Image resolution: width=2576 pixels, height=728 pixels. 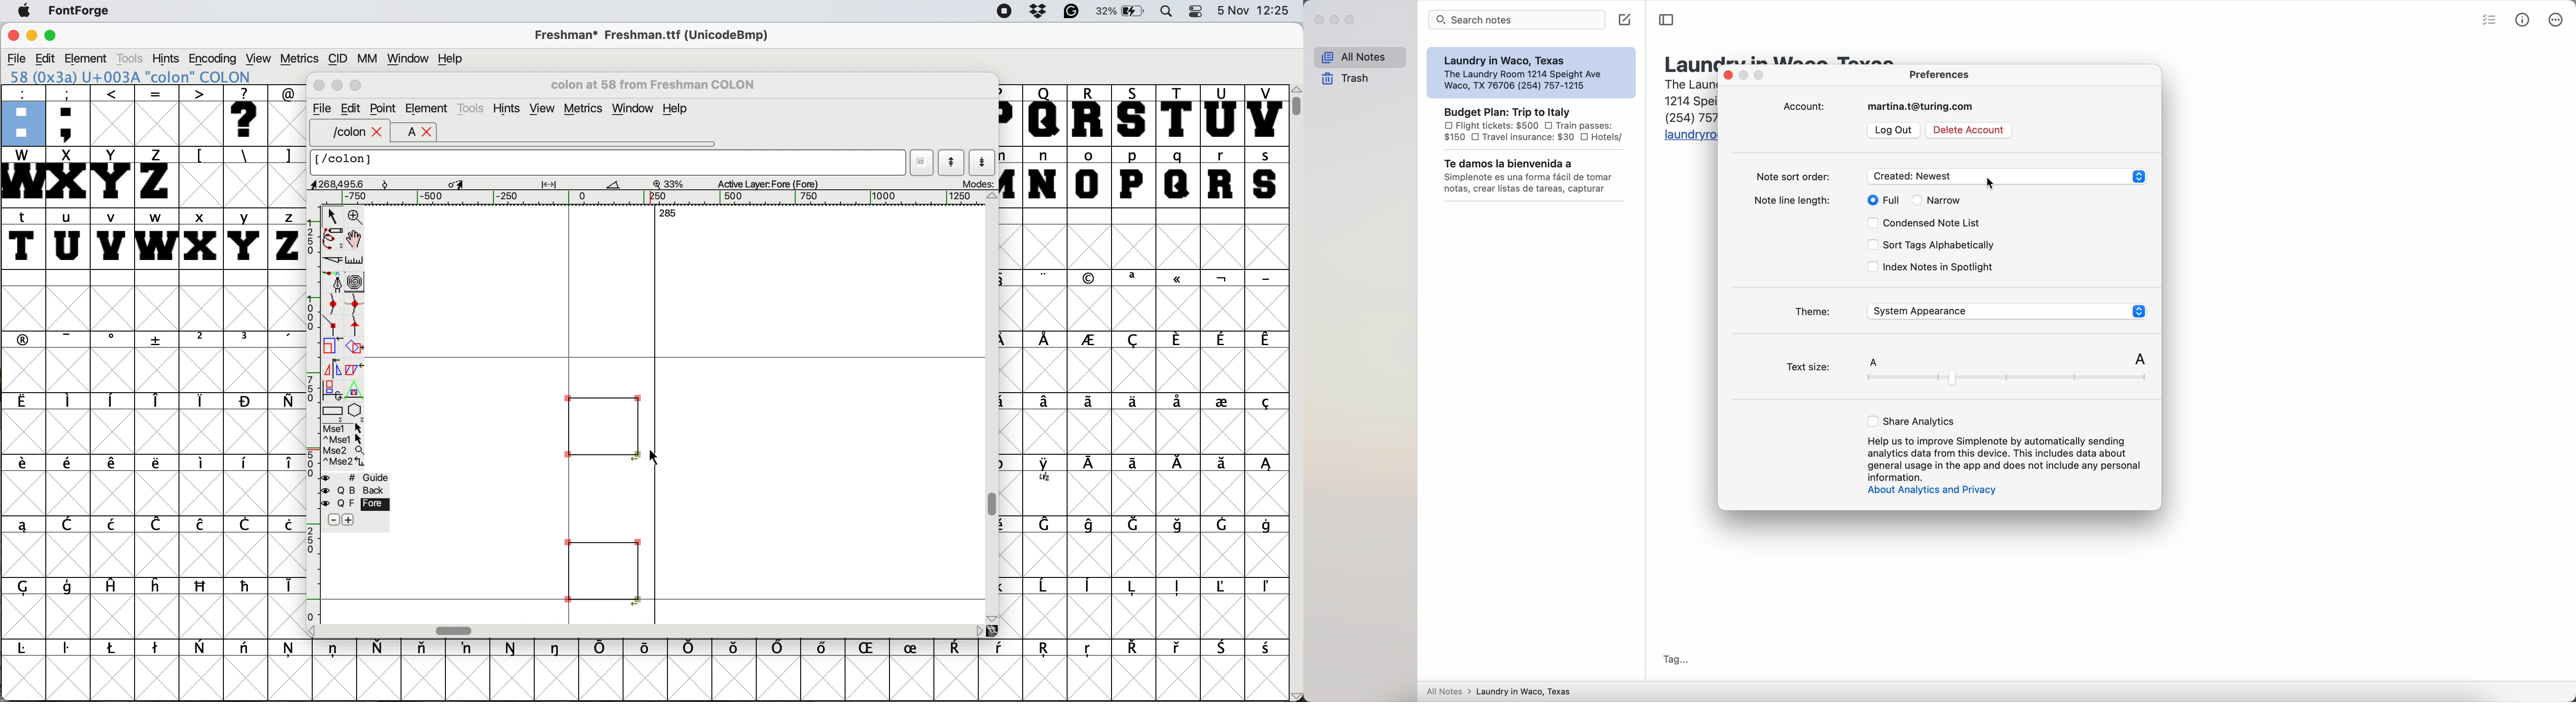 I want to click on symbol, so click(x=1178, y=524).